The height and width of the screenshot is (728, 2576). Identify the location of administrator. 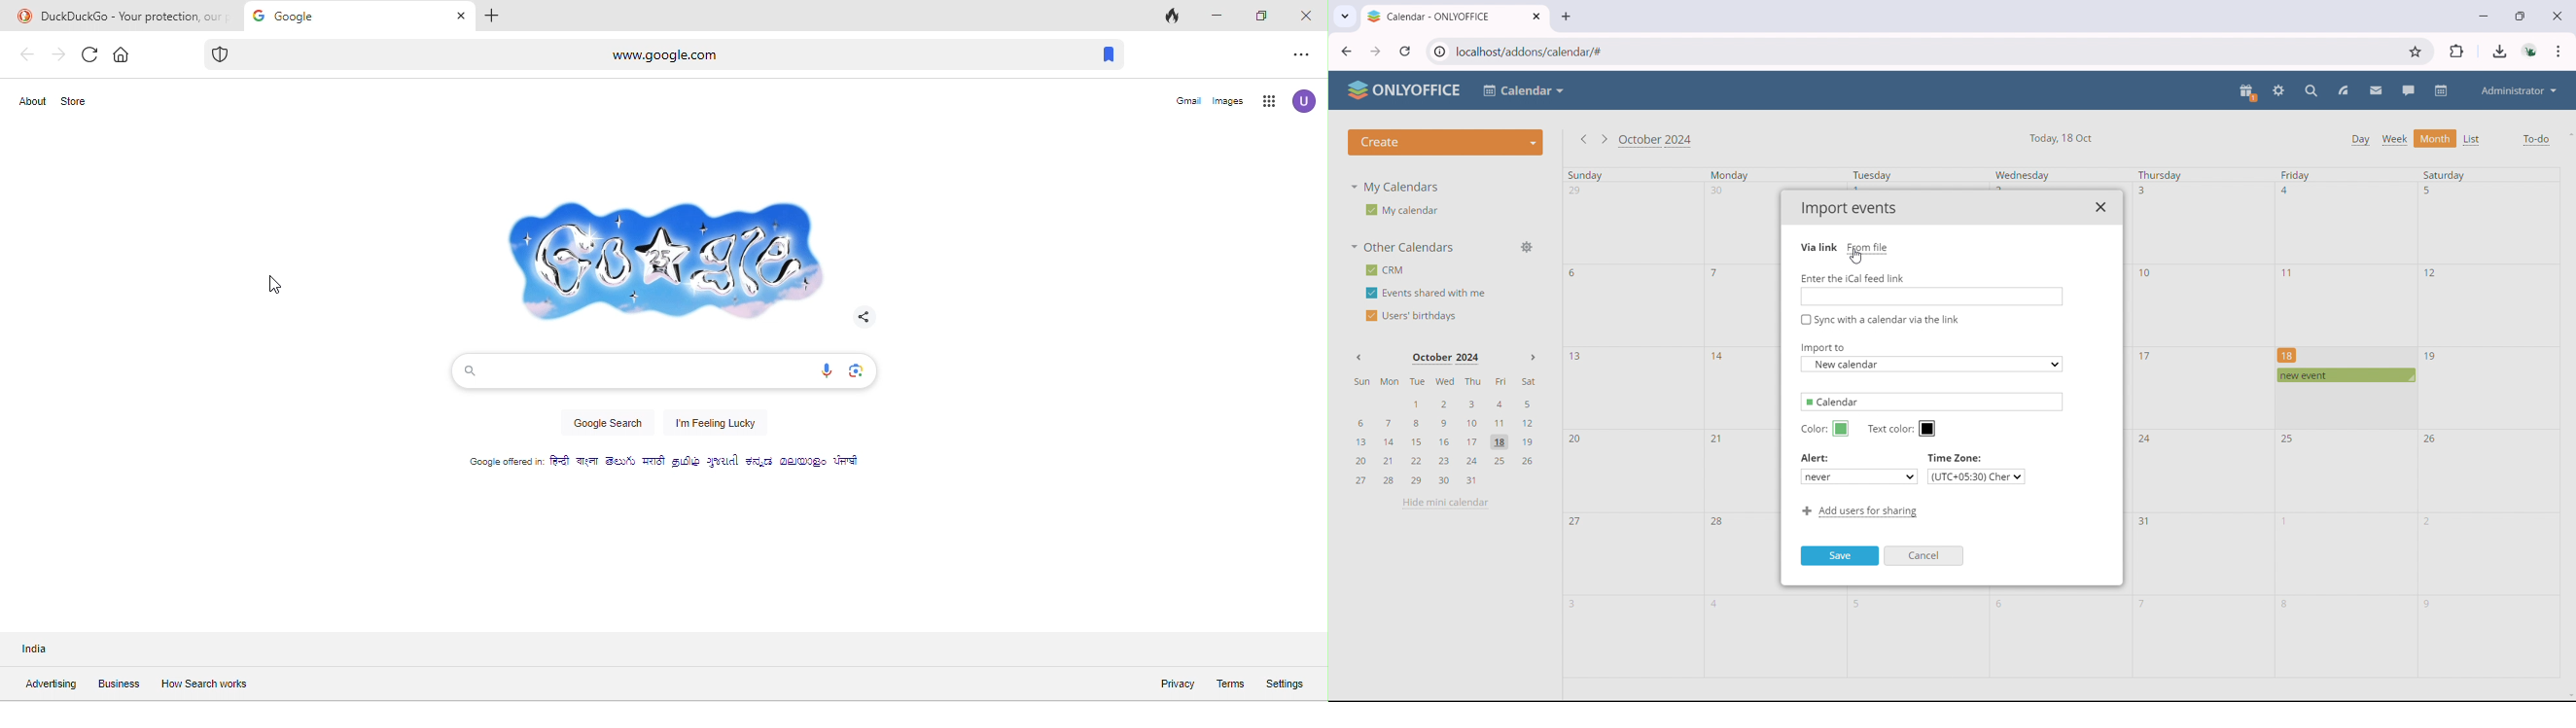
(2518, 90).